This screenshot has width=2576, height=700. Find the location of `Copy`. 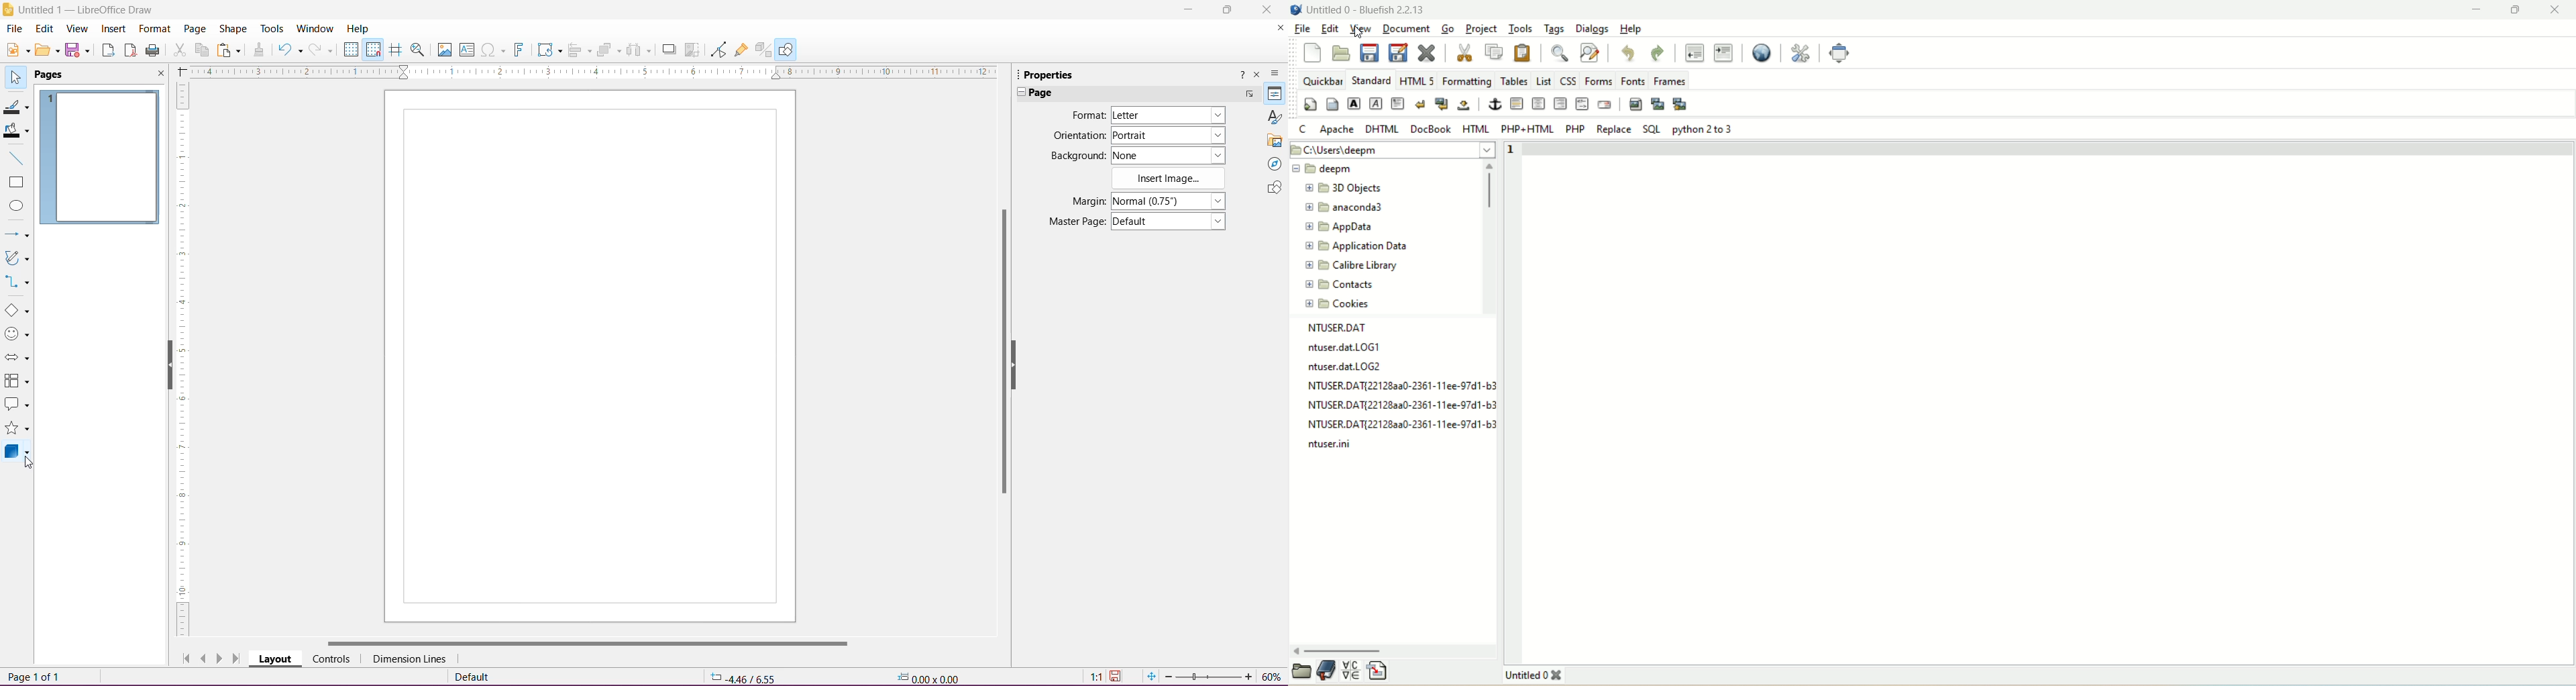

Copy is located at coordinates (201, 50).